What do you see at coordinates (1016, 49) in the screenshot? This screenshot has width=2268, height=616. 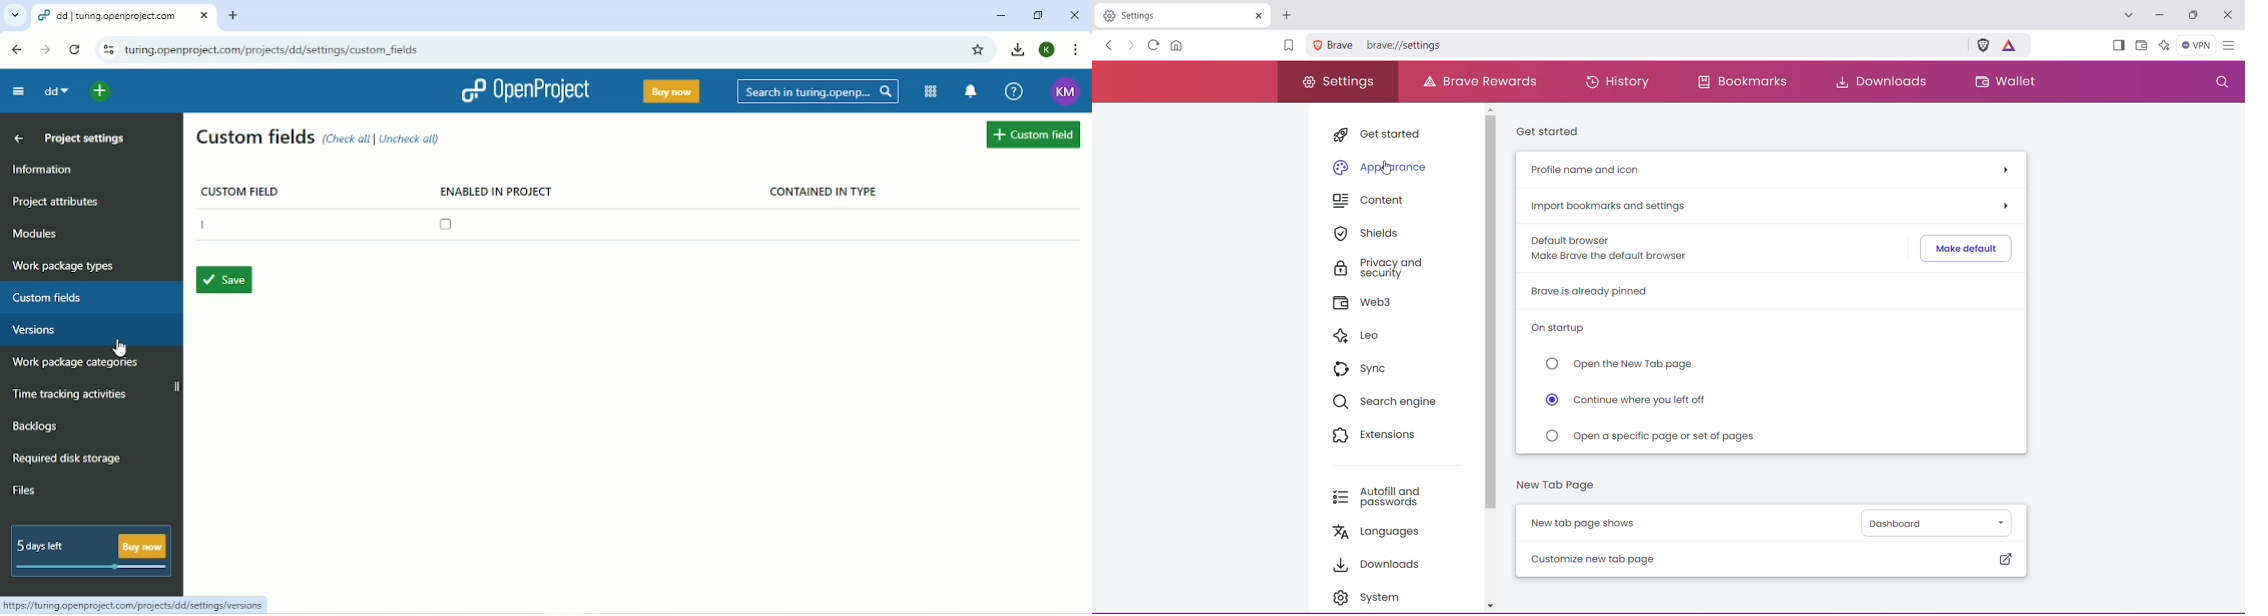 I see `Download` at bounding box center [1016, 49].